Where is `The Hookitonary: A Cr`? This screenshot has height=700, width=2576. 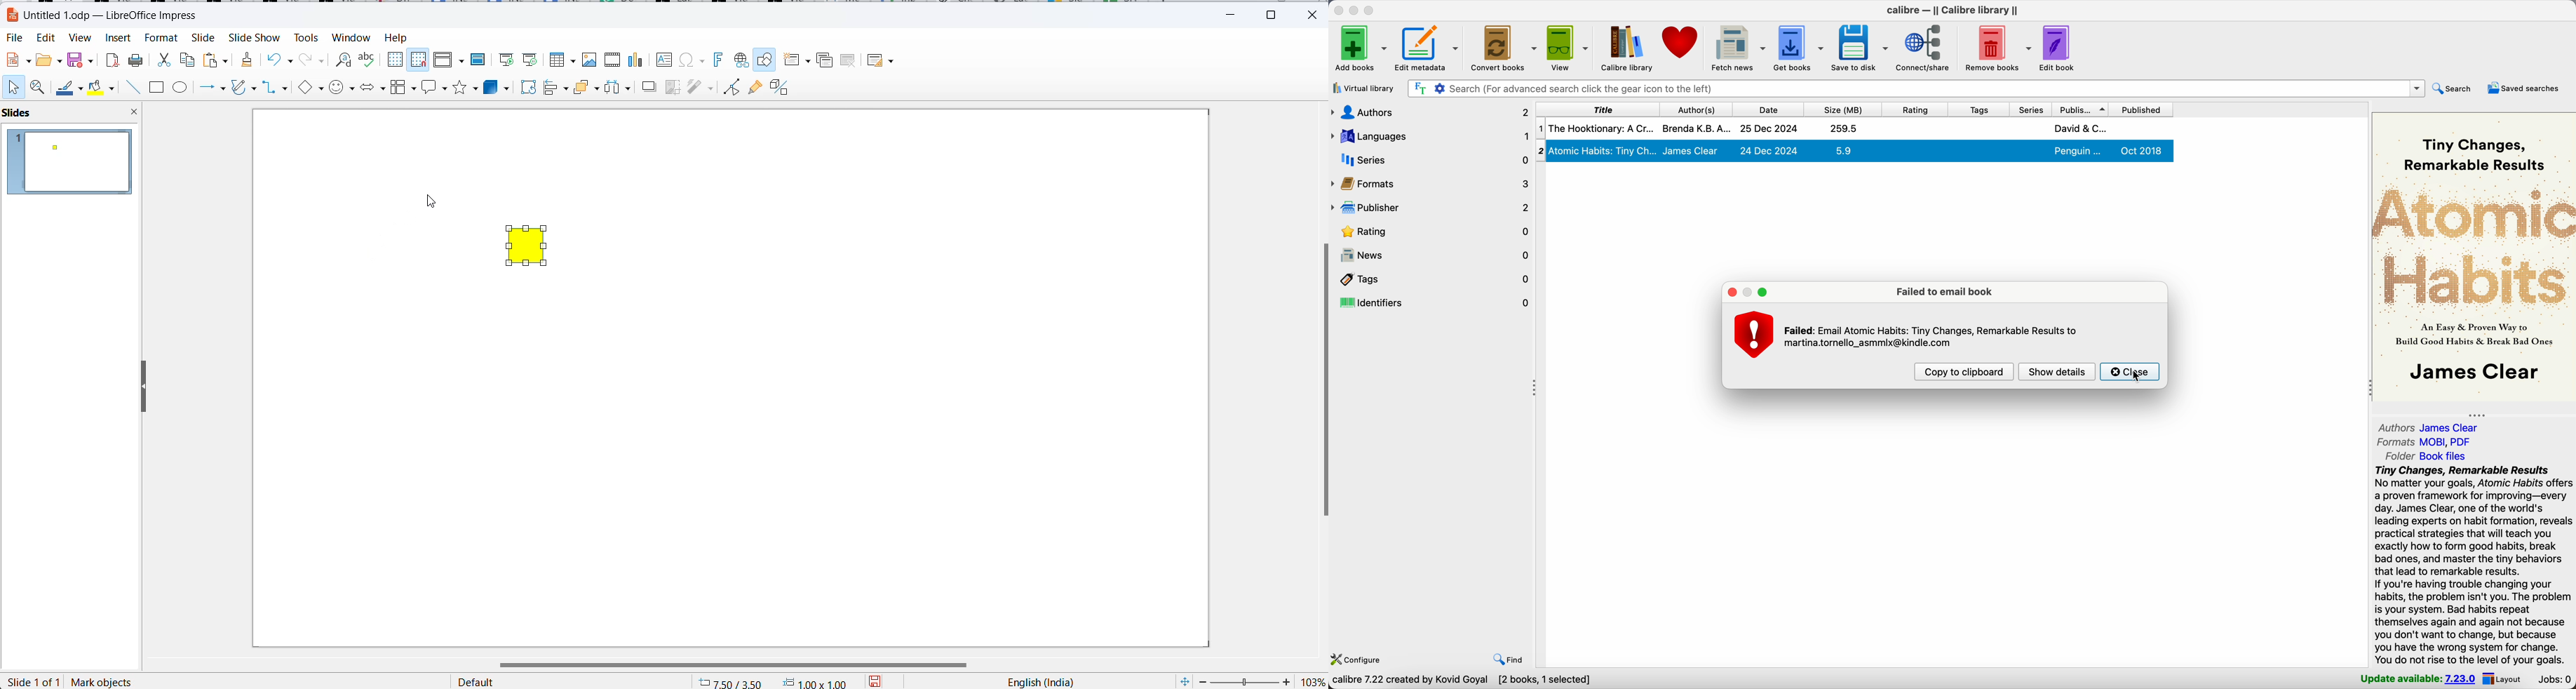
The Hookitonary: A Cr is located at coordinates (1601, 128).